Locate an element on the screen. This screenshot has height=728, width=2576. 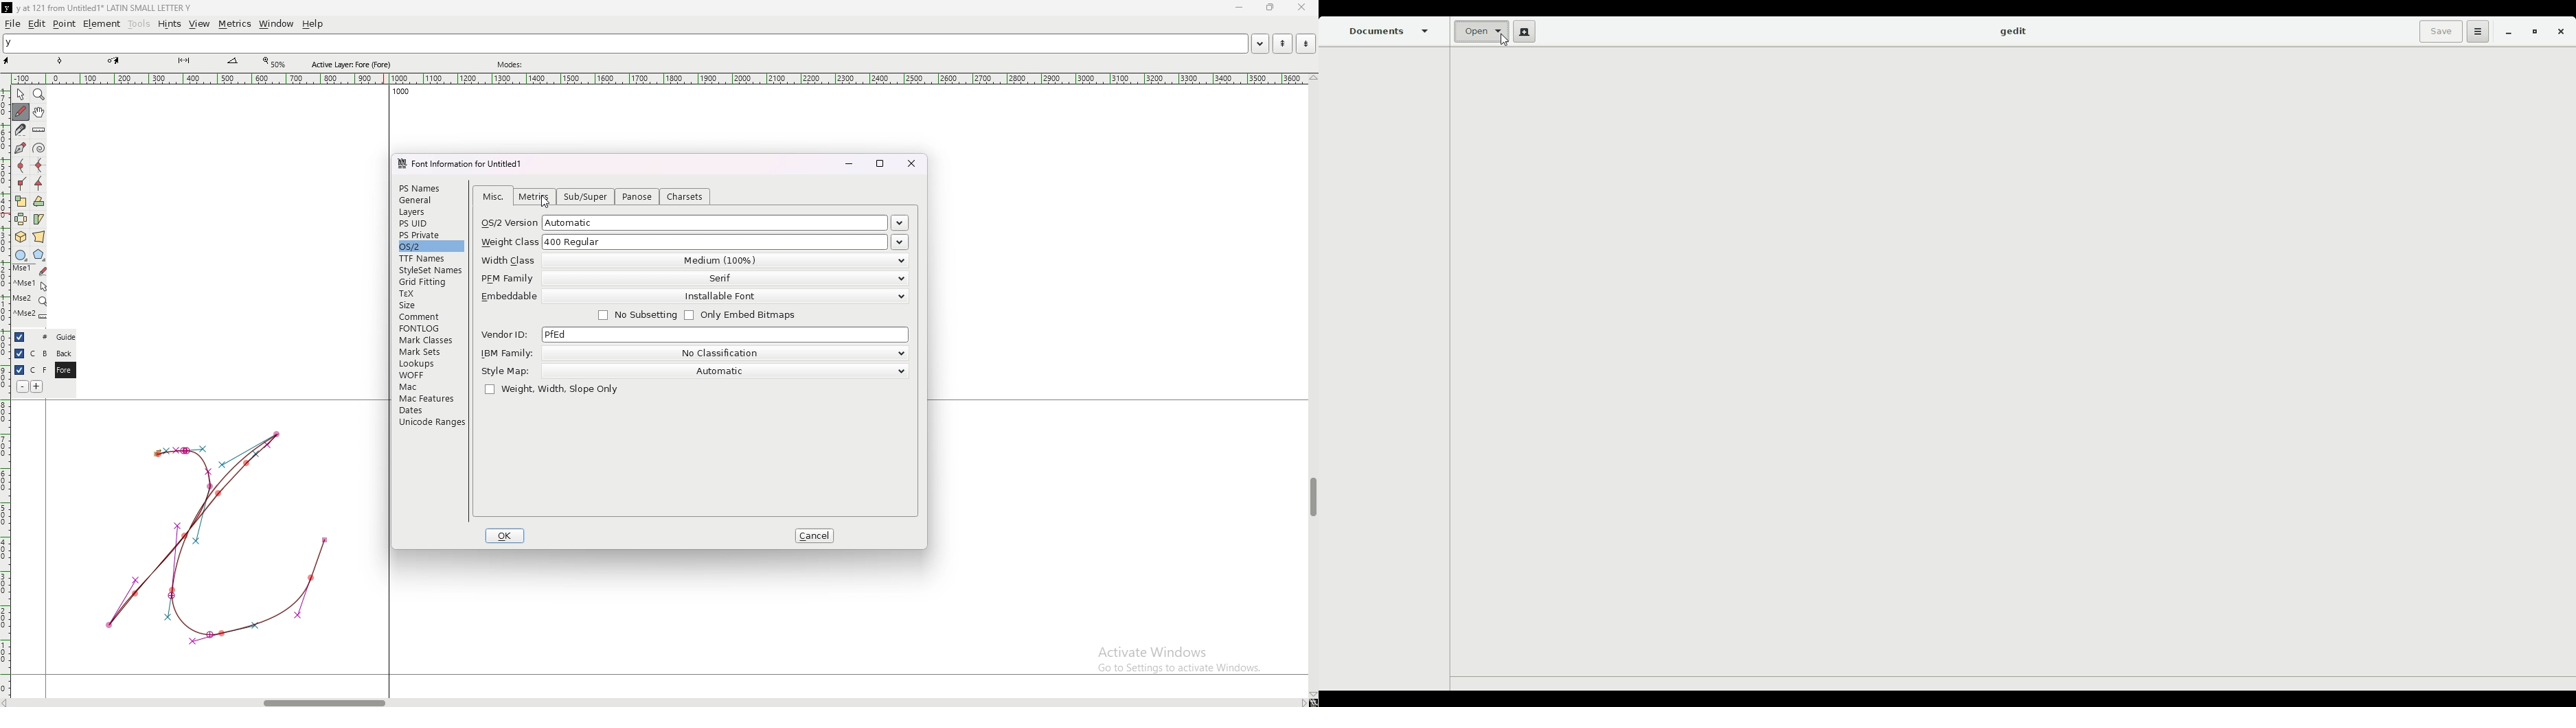
mse 2 is located at coordinates (30, 316).